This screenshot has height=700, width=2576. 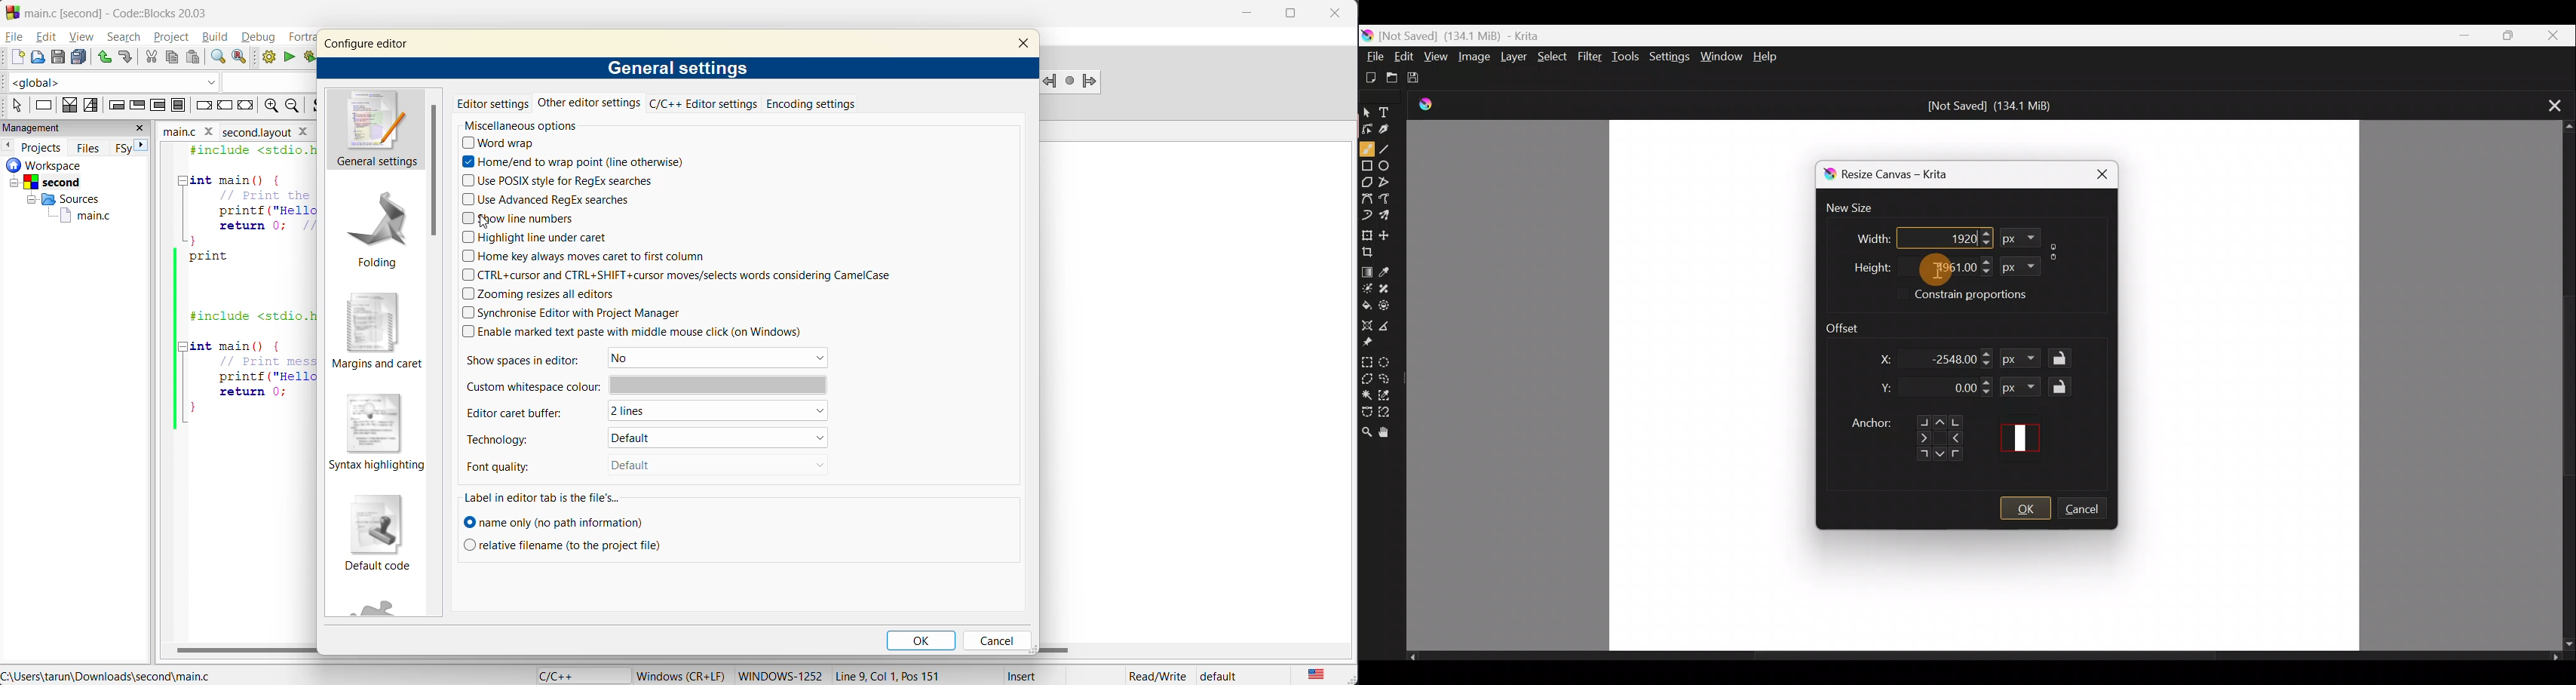 What do you see at coordinates (1366, 409) in the screenshot?
I see `Bezier curve selection tool` at bounding box center [1366, 409].